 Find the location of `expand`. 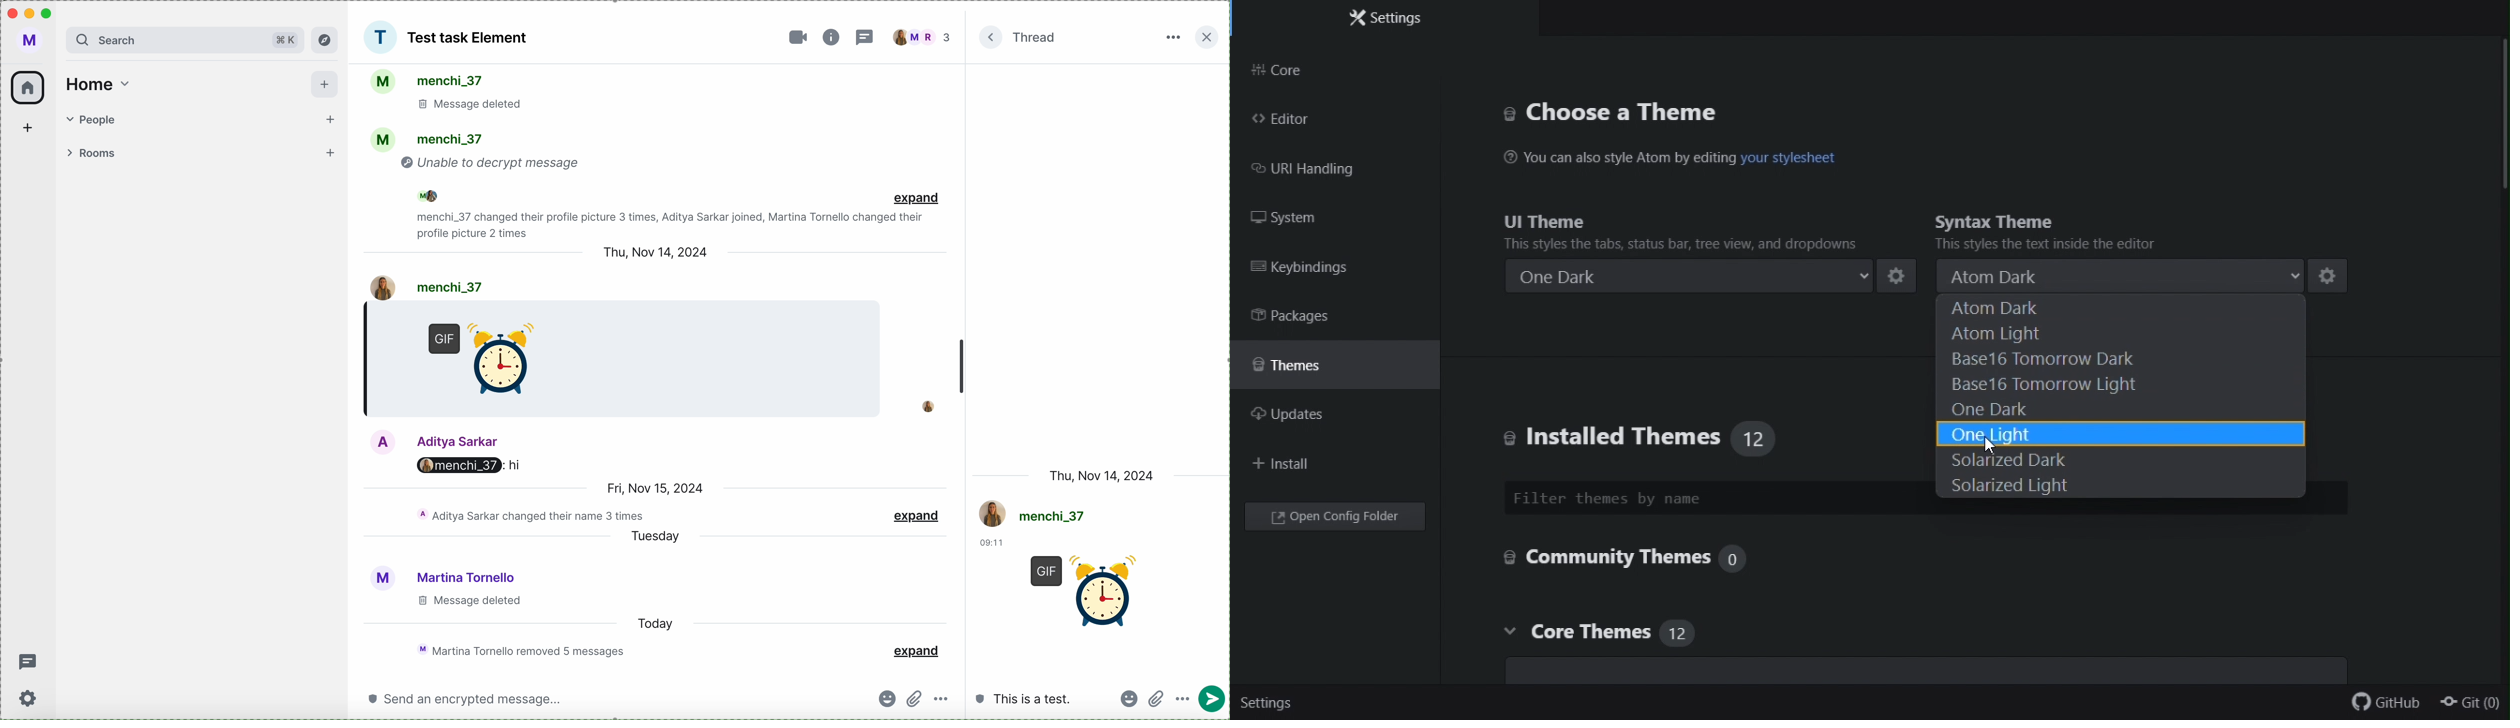

expand is located at coordinates (917, 199).